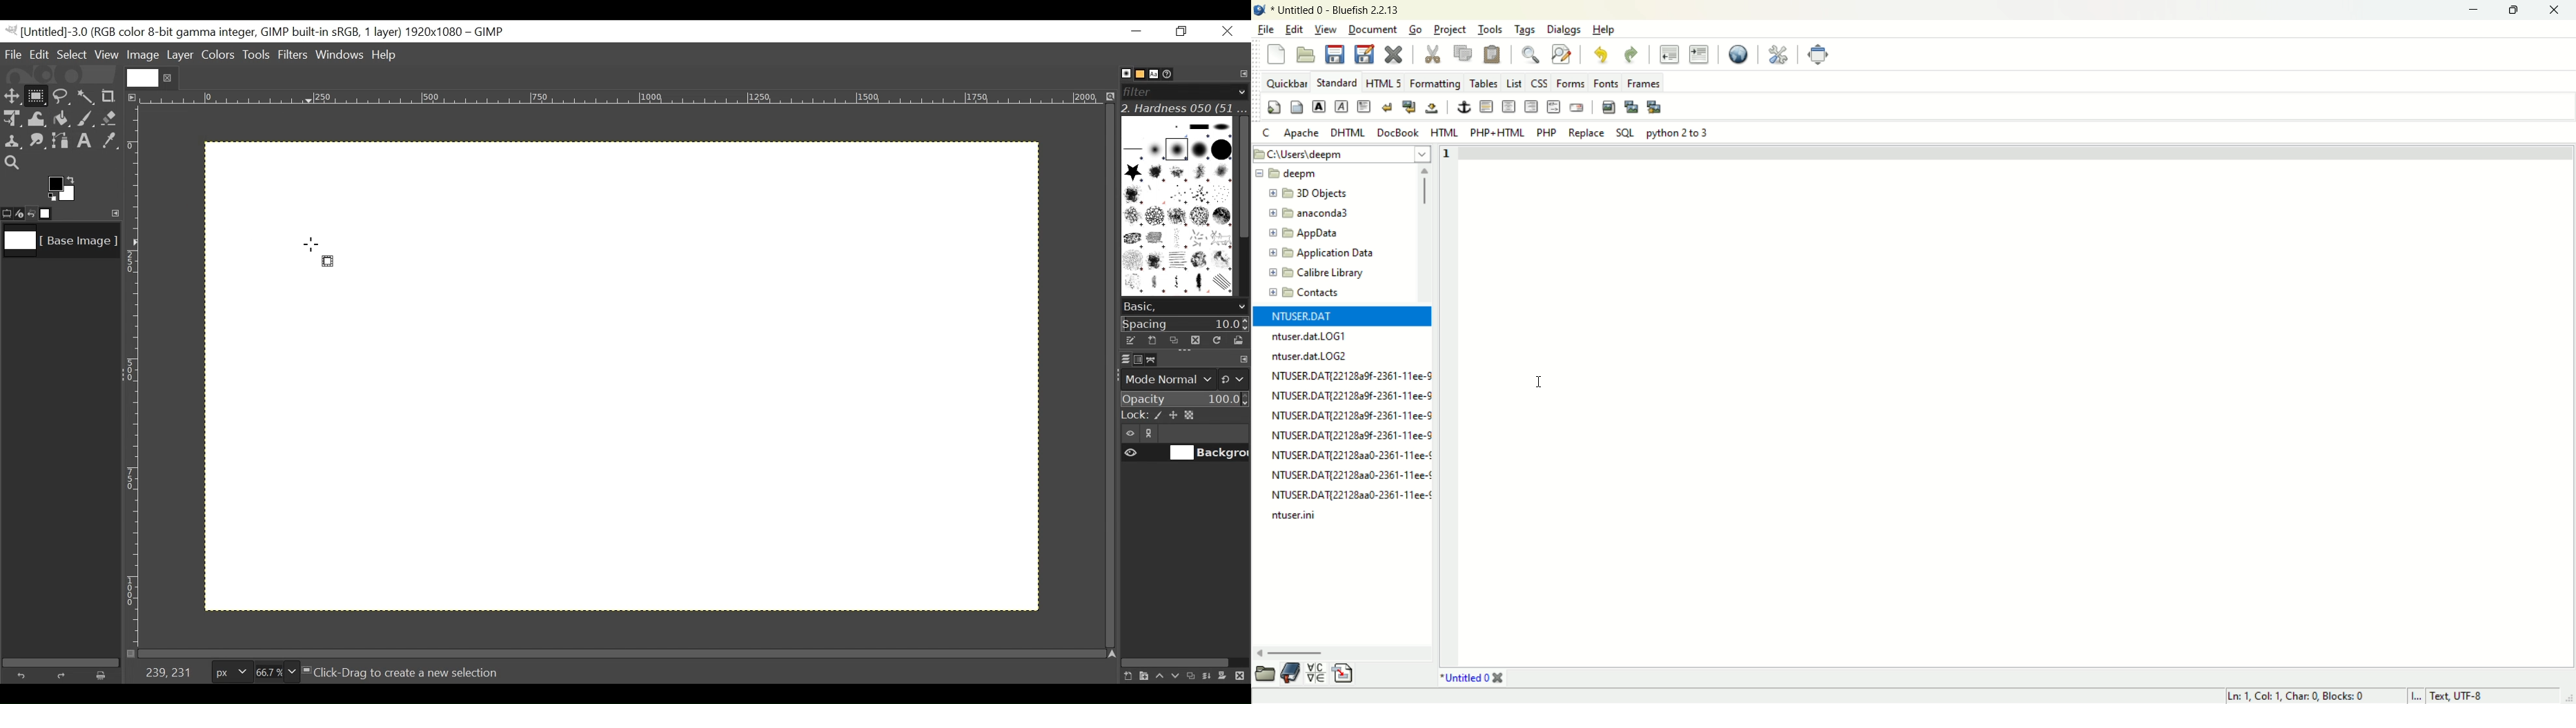  I want to click on non breaking space, so click(1431, 110).